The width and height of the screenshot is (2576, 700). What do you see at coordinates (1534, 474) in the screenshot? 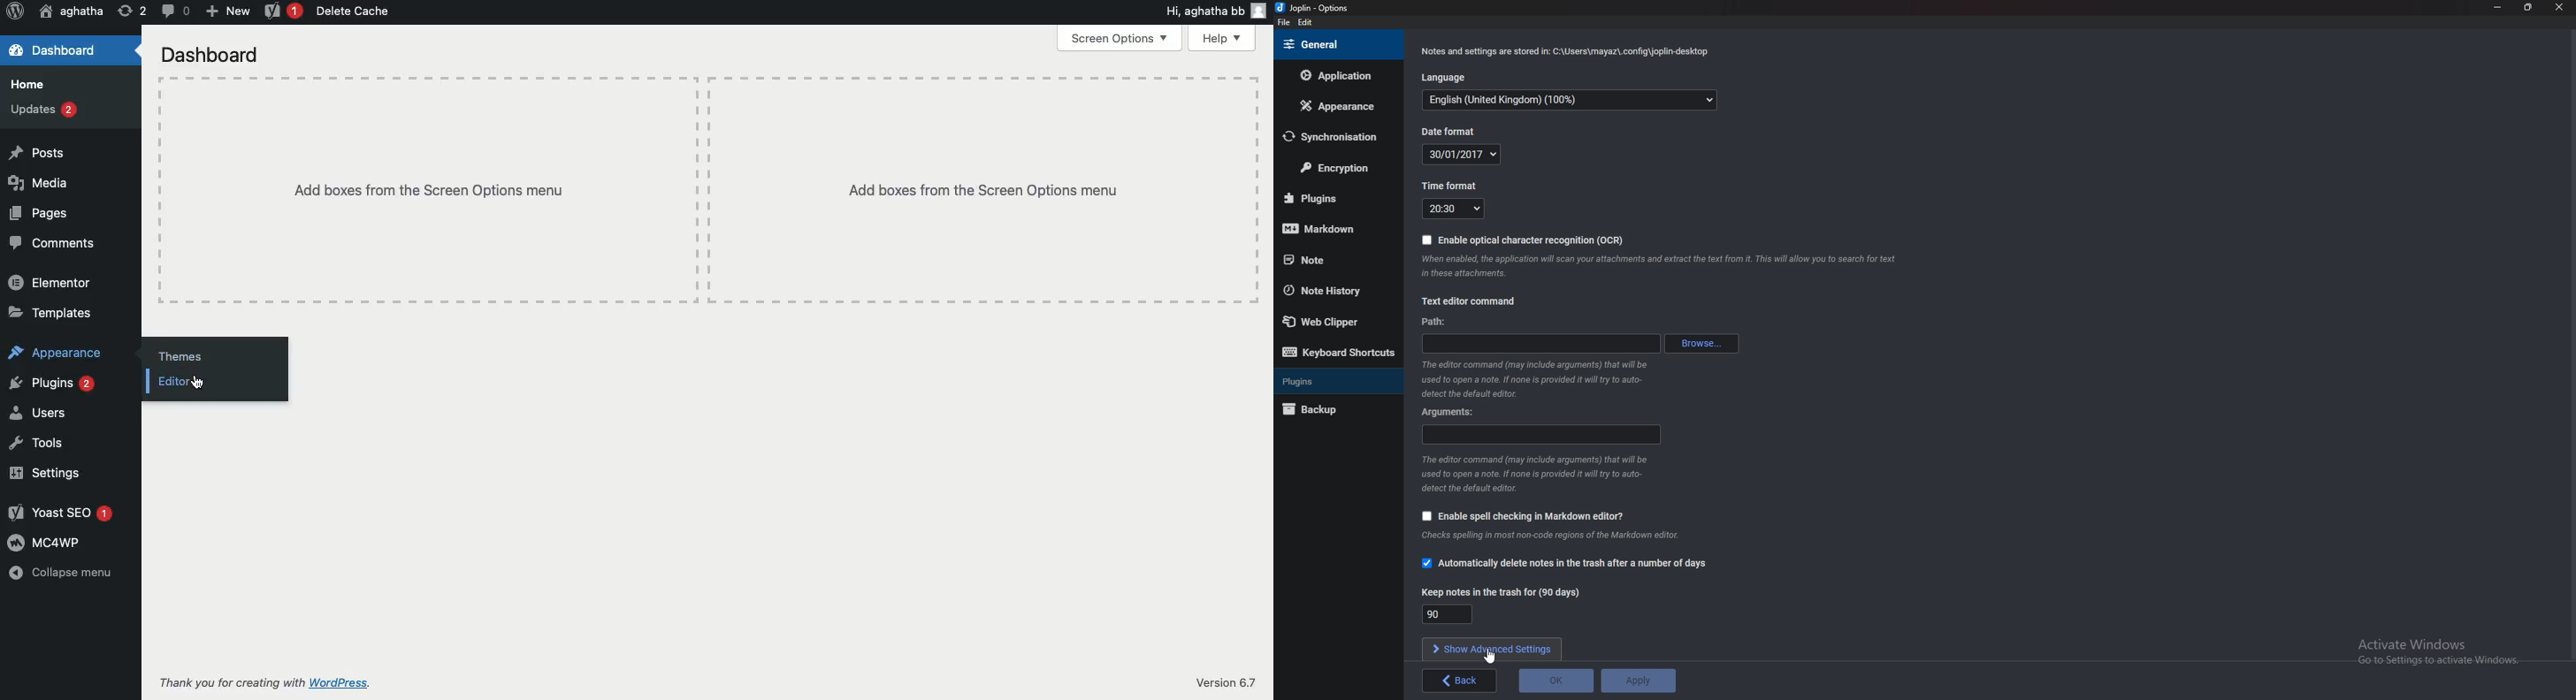
I see `Infoon editor command` at bounding box center [1534, 474].